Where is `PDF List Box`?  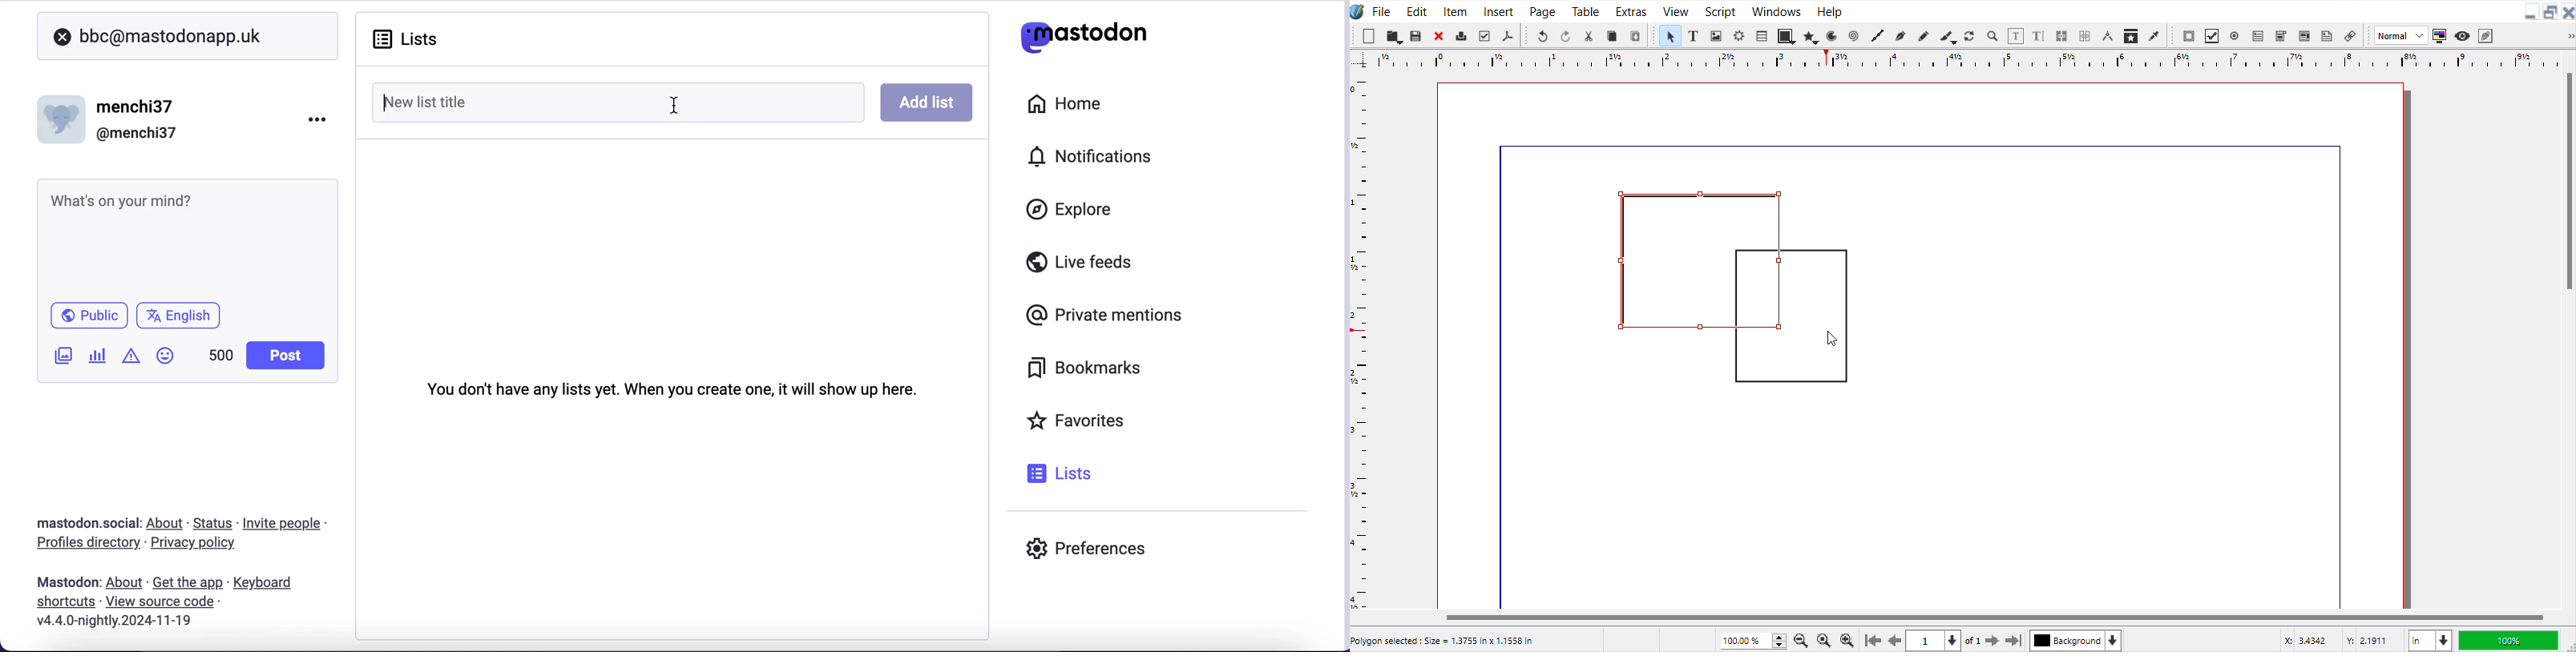 PDF List Box is located at coordinates (2303, 34).